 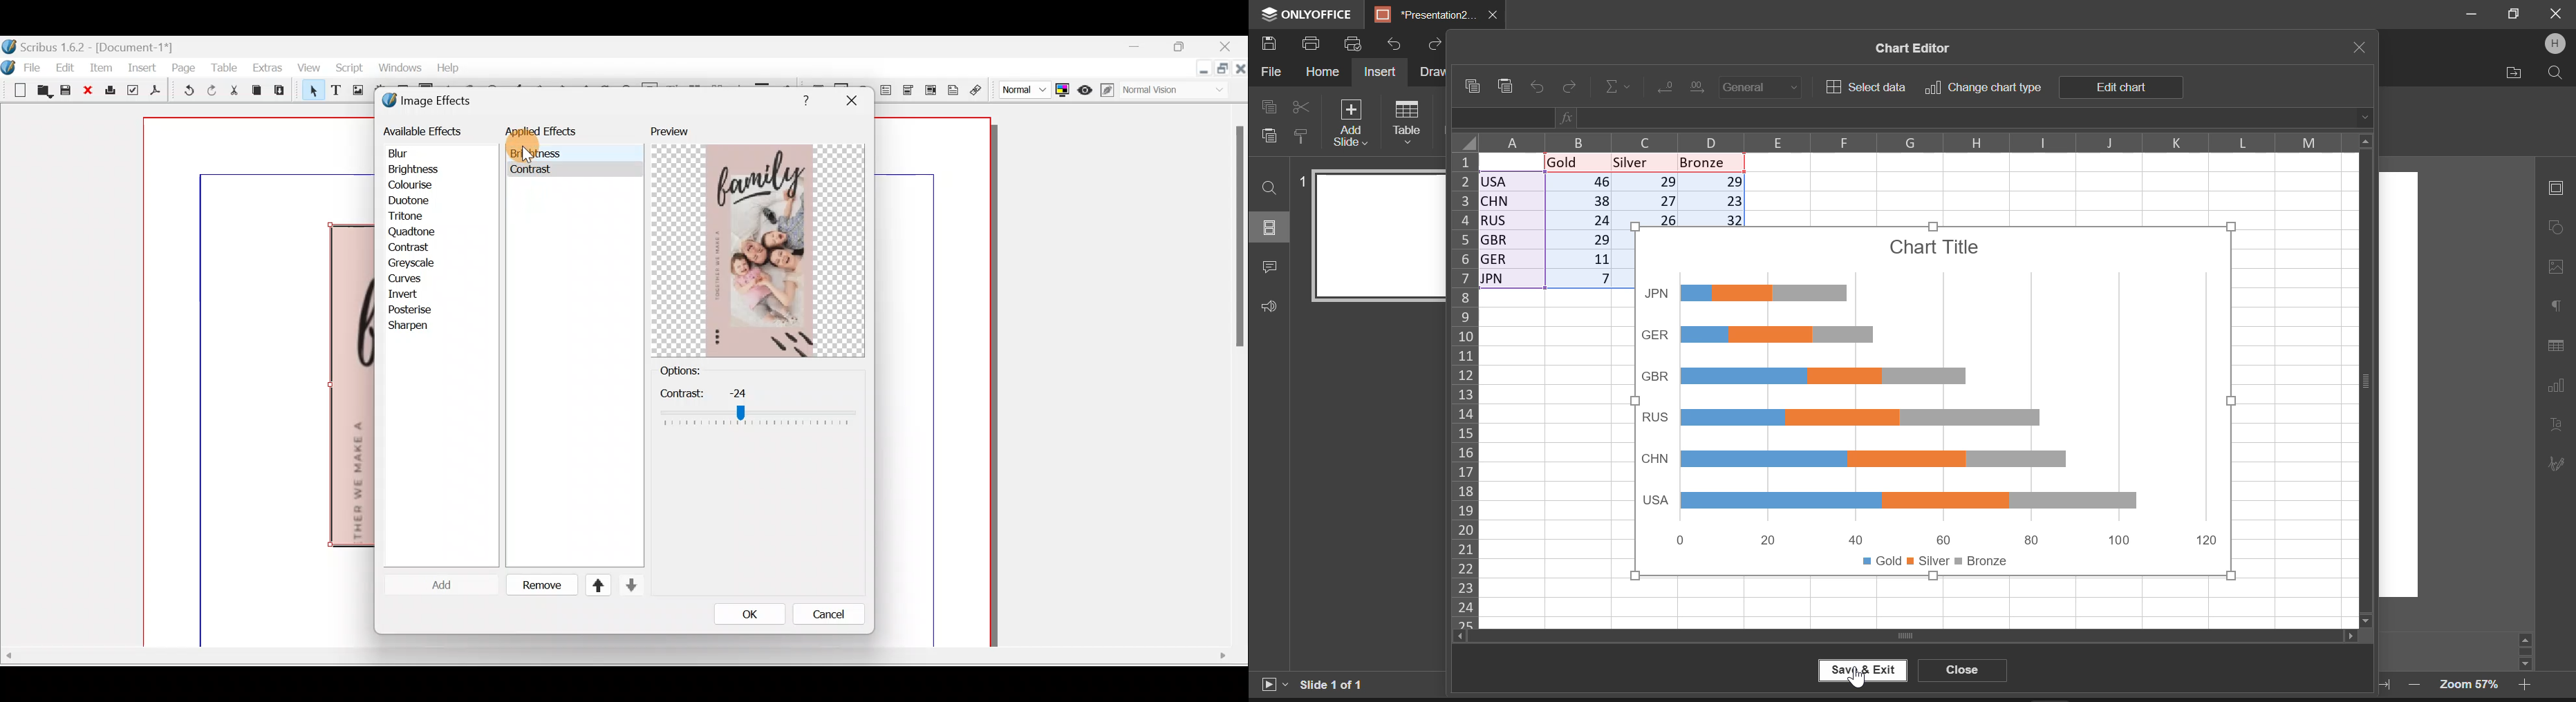 I want to click on Close, so click(x=1958, y=670).